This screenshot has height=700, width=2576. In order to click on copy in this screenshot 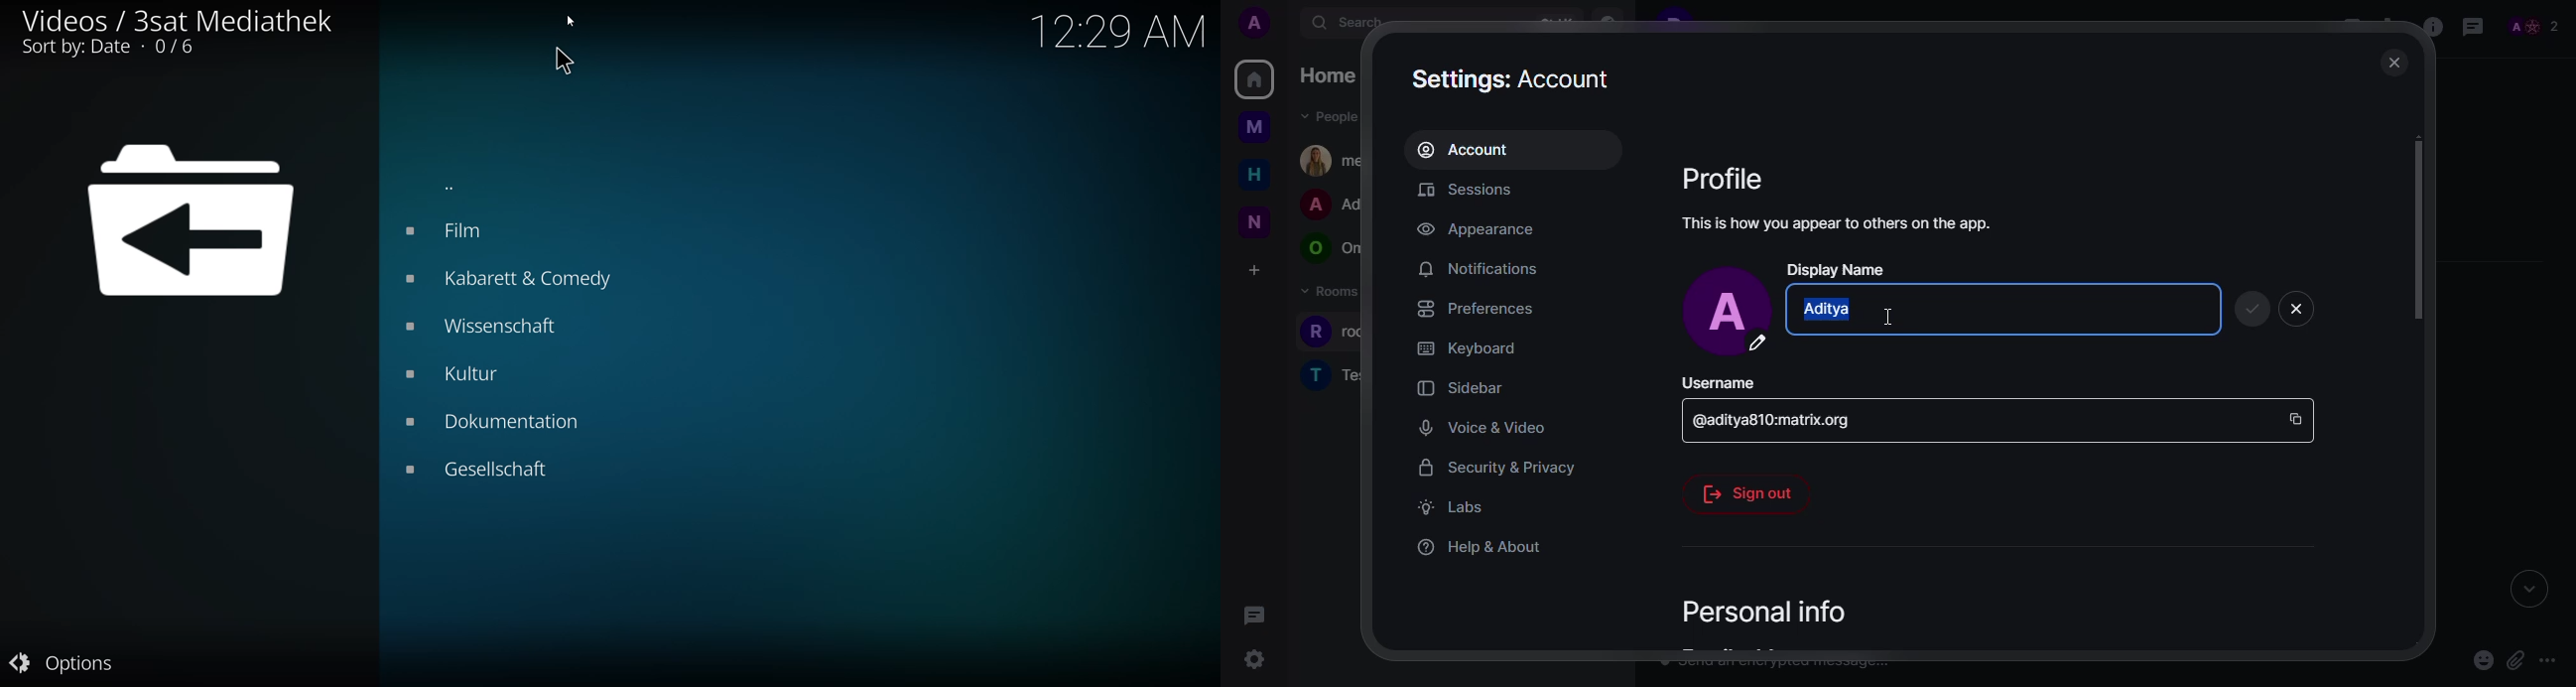, I will do `click(2296, 420)`.